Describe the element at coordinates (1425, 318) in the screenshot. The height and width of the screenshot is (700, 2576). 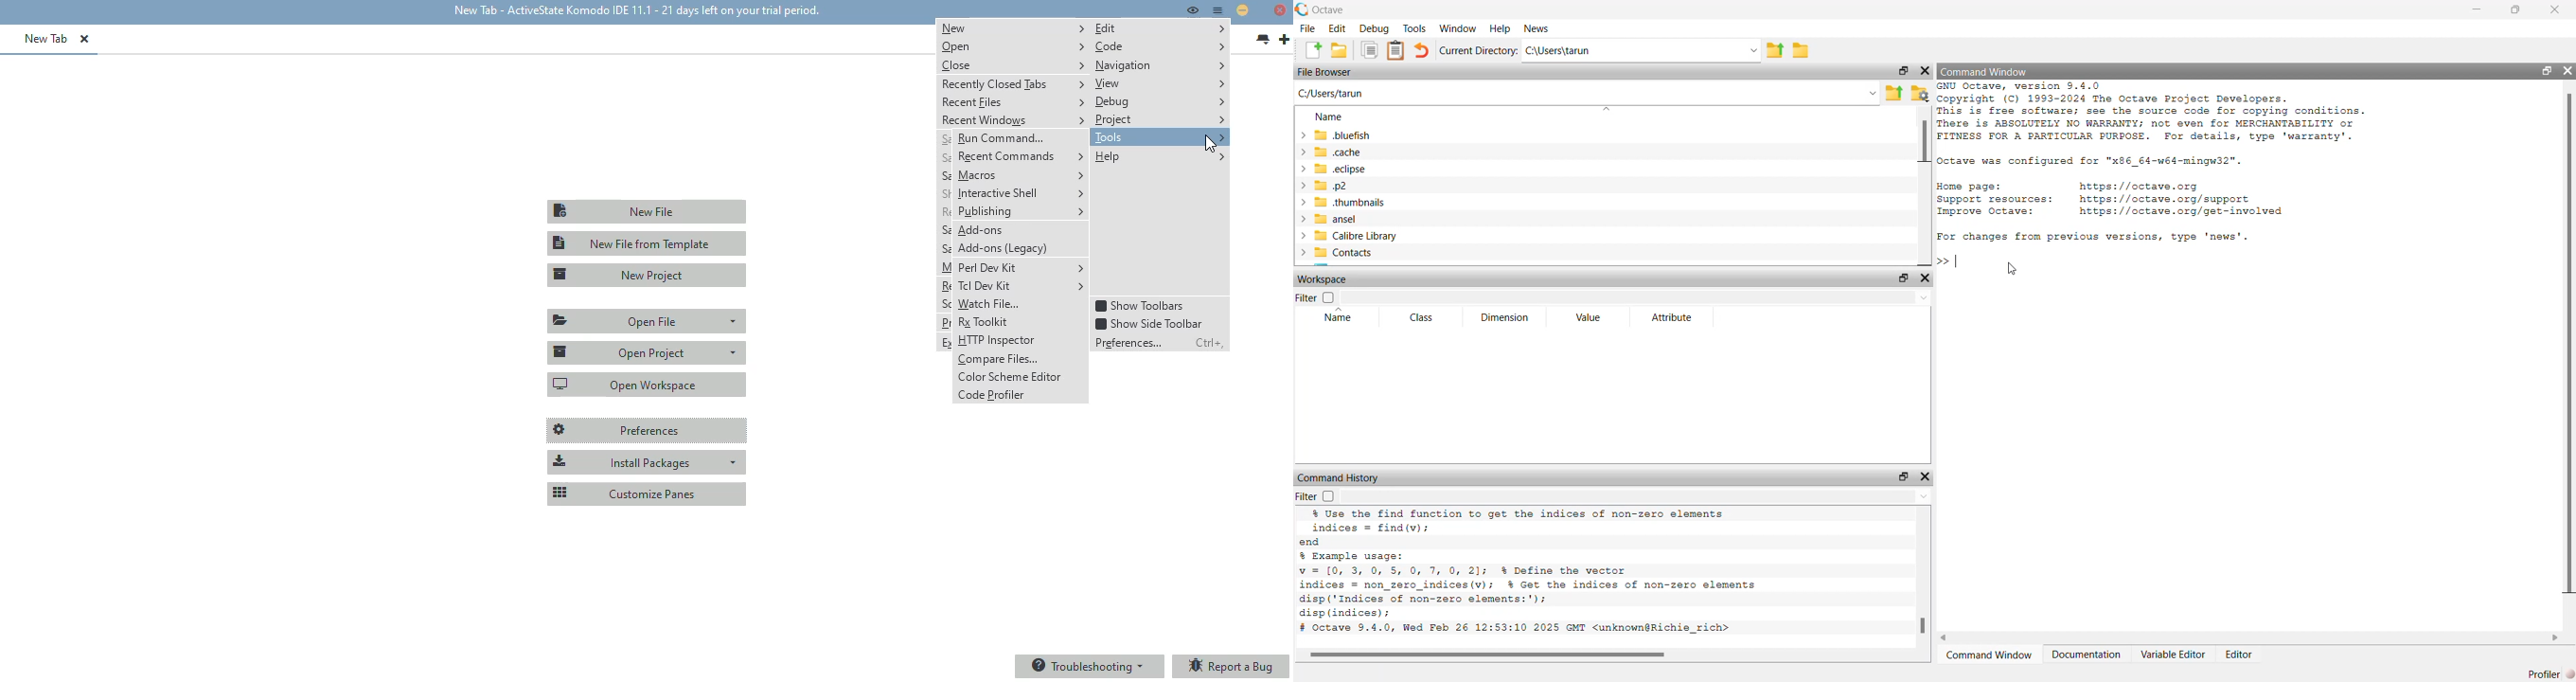
I see `Class` at that location.